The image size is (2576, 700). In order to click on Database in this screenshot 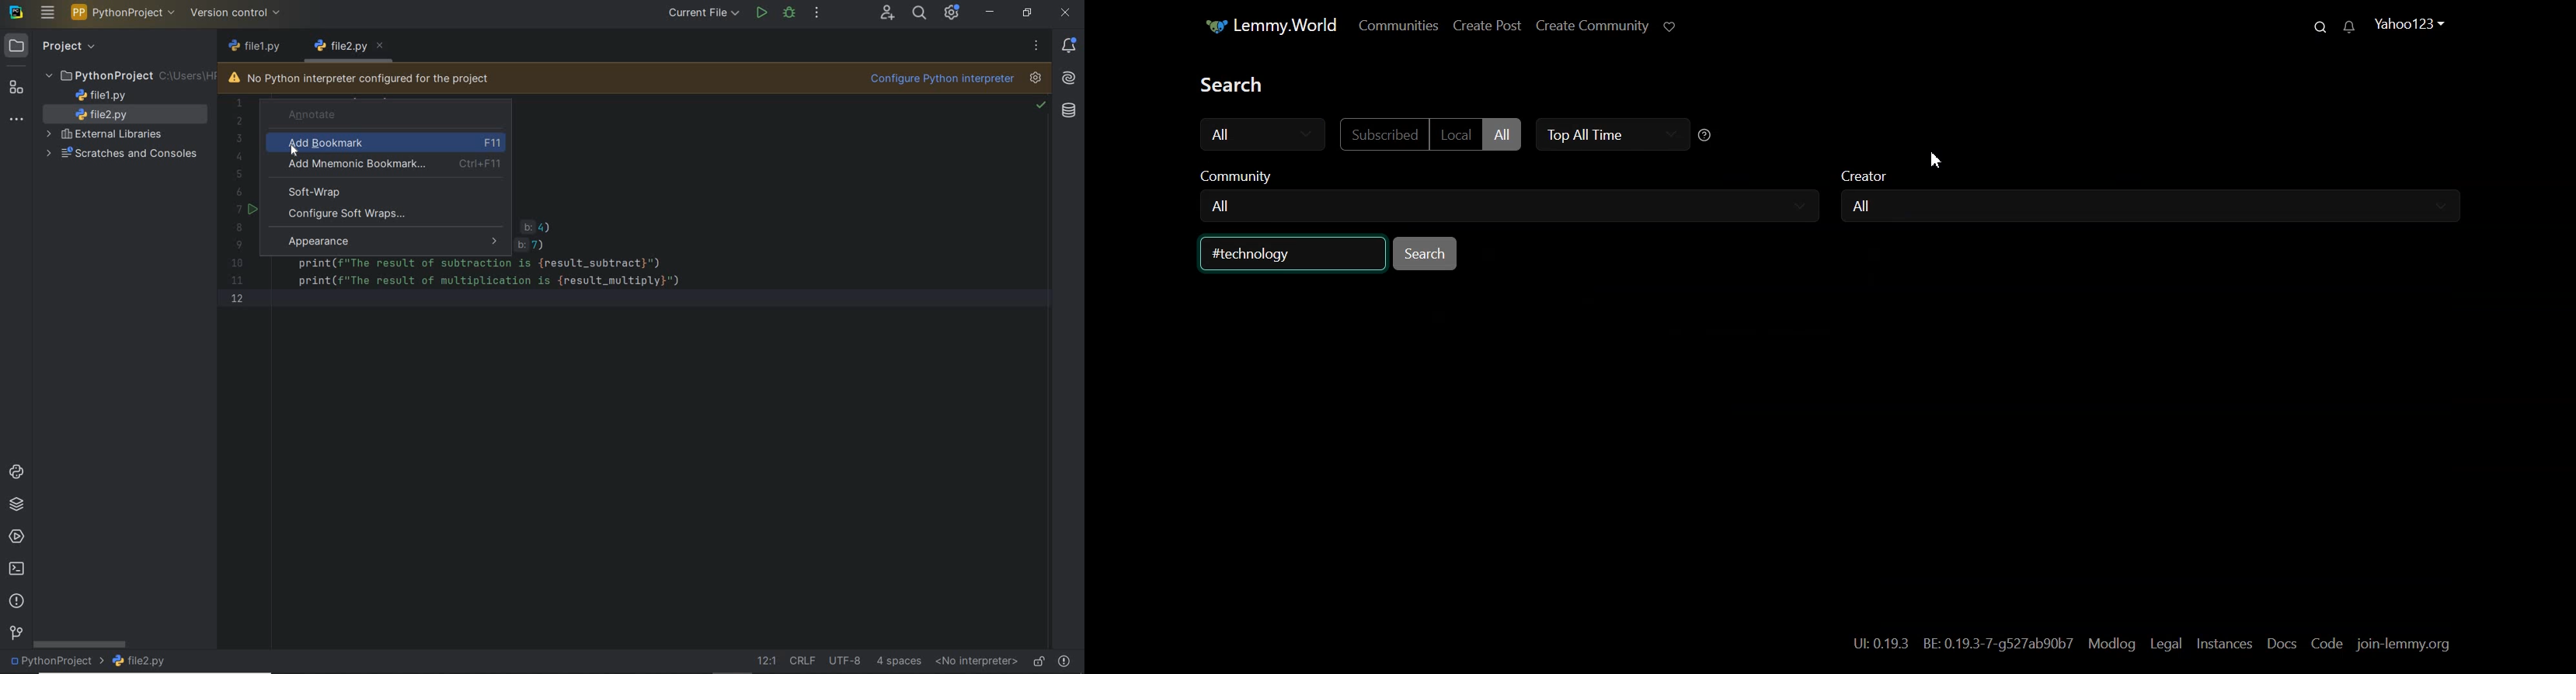, I will do `click(1070, 115)`.